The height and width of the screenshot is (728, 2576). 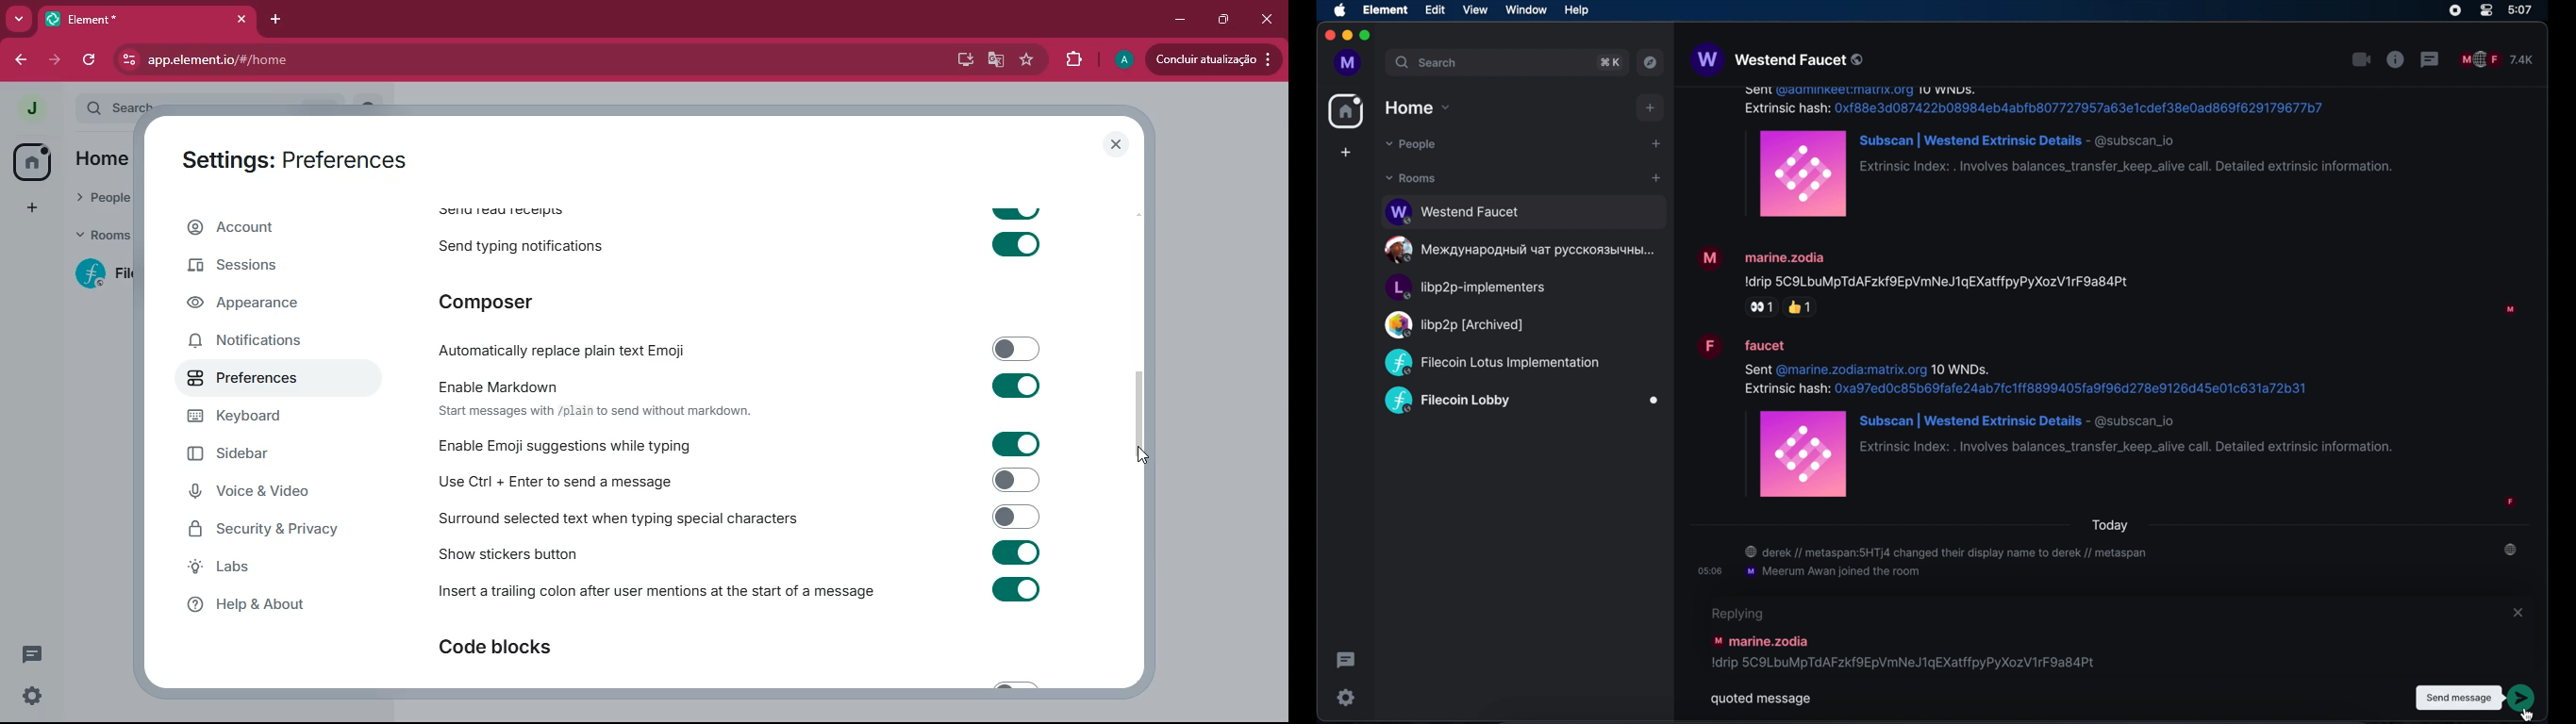 What do you see at coordinates (91, 60) in the screenshot?
I see `refresh` at bounding box center [91, 60].